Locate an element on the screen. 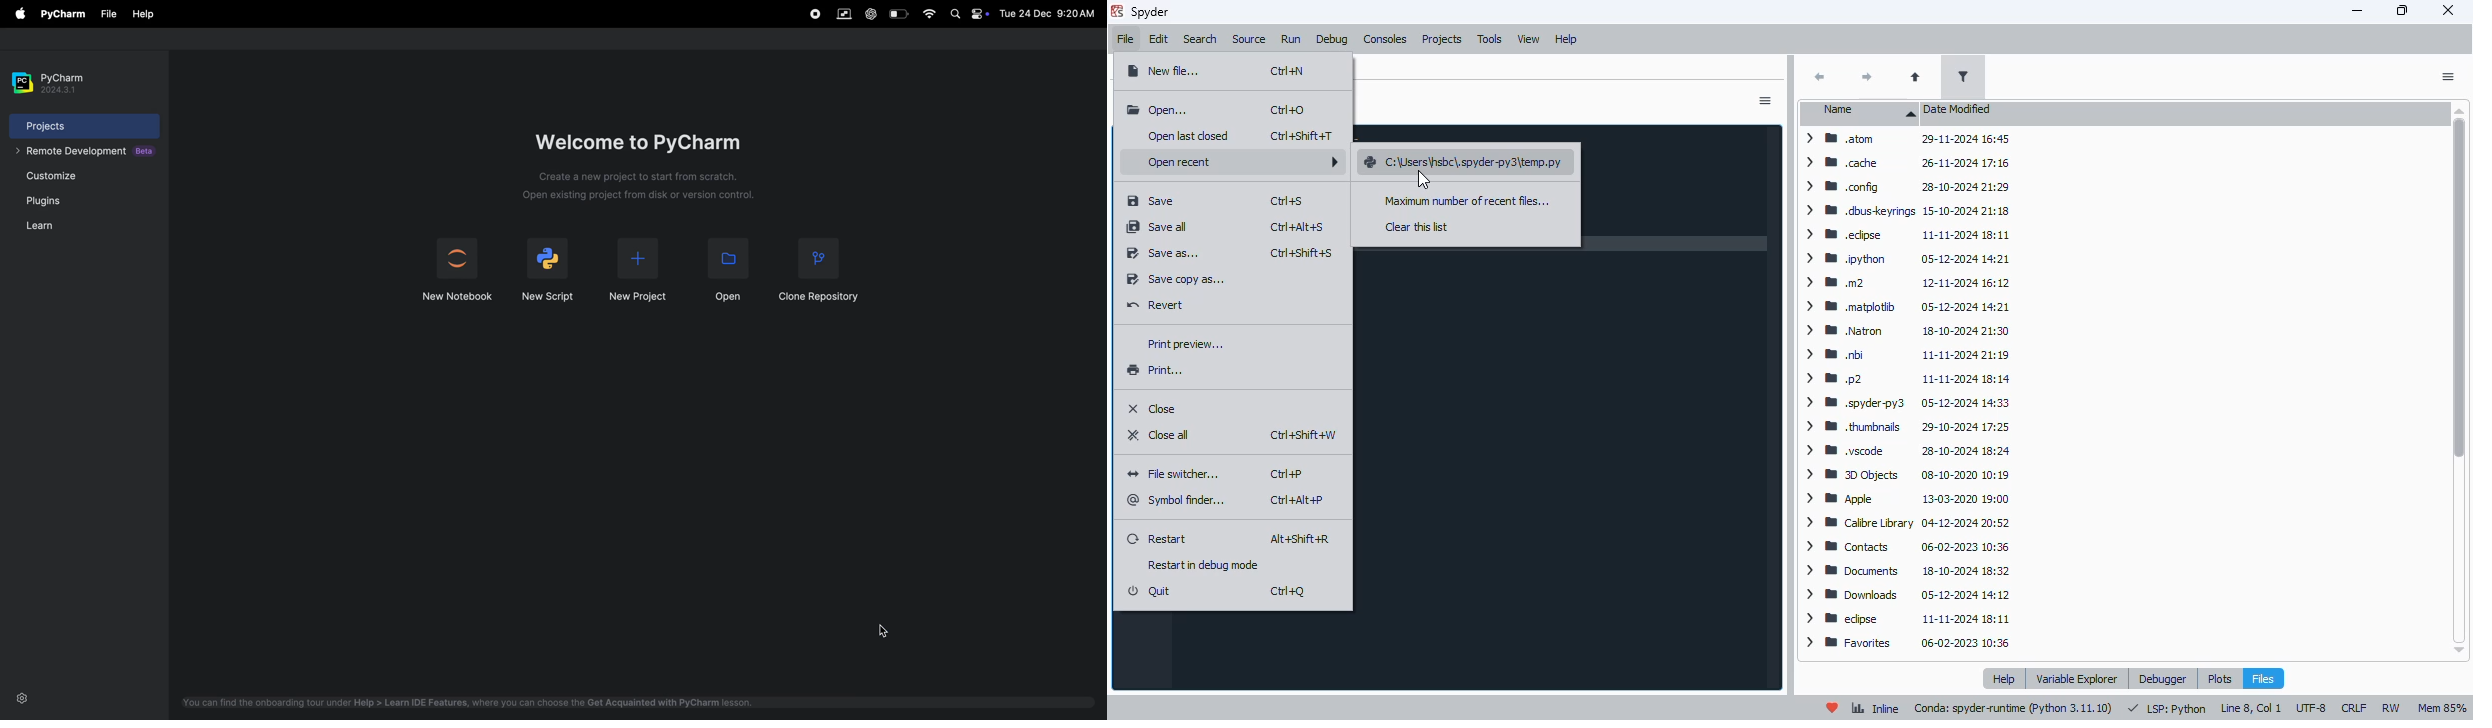 The height and width of the screenshot is (728, 2492). run is located at coordinates (1291, 39).